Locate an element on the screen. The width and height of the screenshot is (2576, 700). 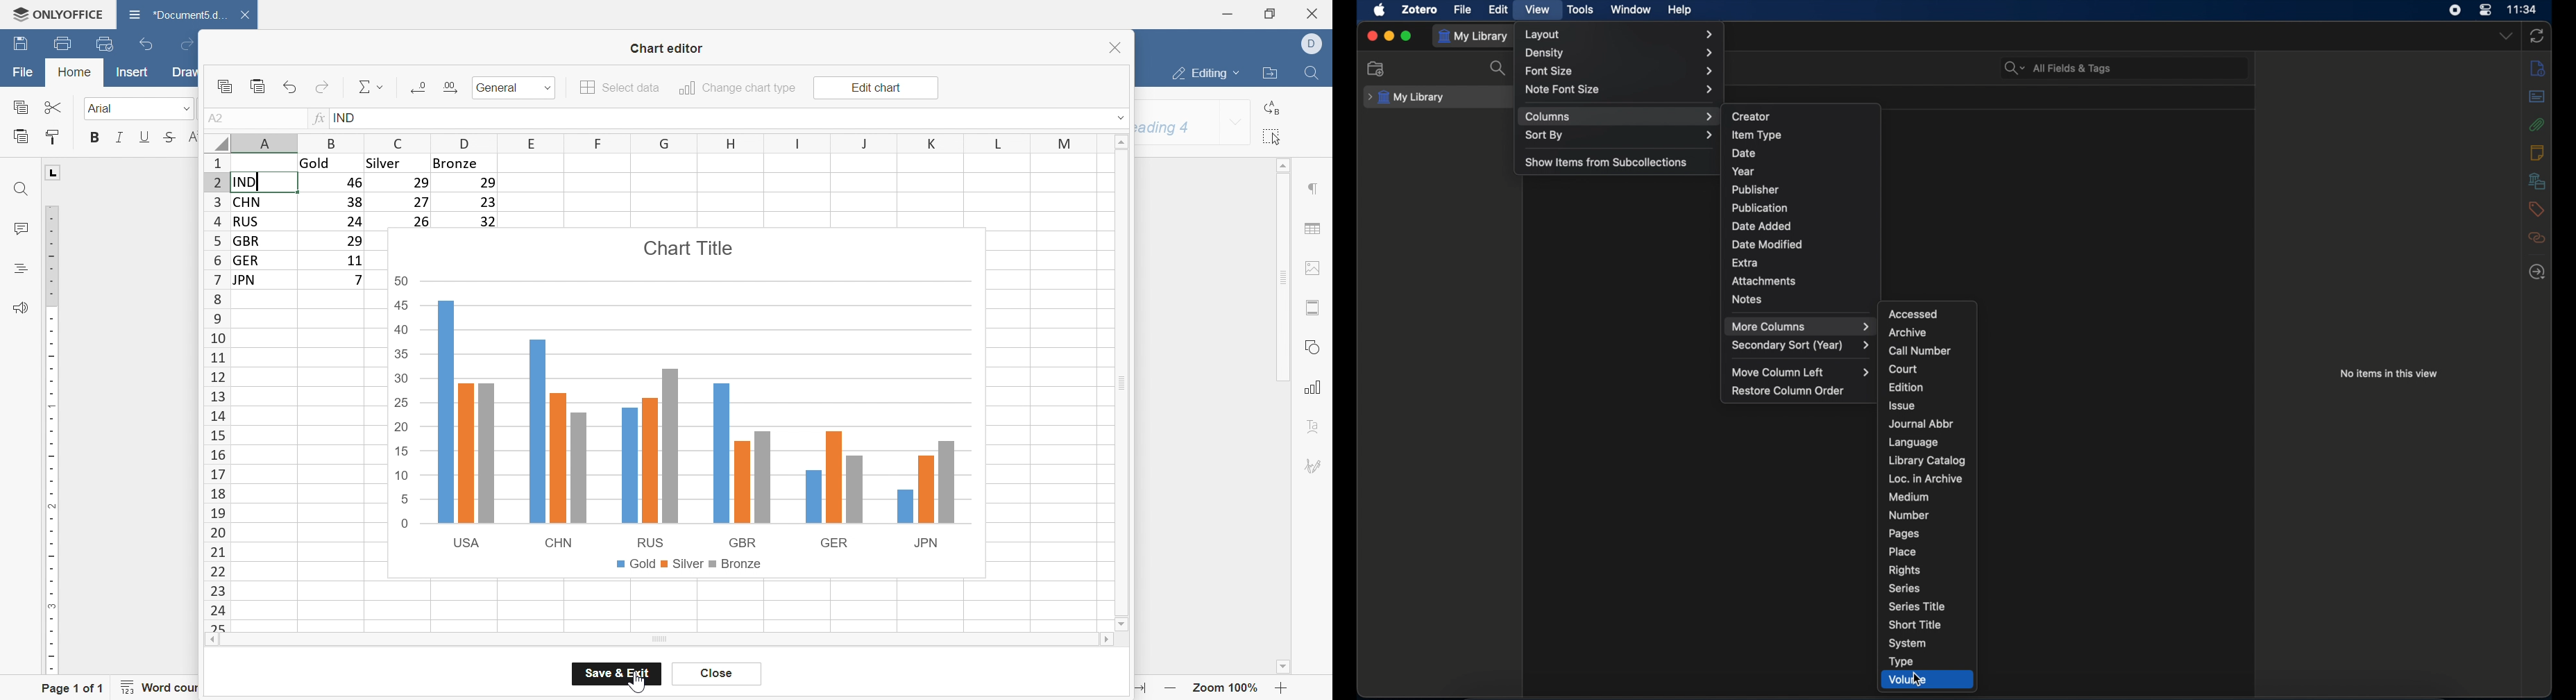
language is located at coordinates (1913, 442).